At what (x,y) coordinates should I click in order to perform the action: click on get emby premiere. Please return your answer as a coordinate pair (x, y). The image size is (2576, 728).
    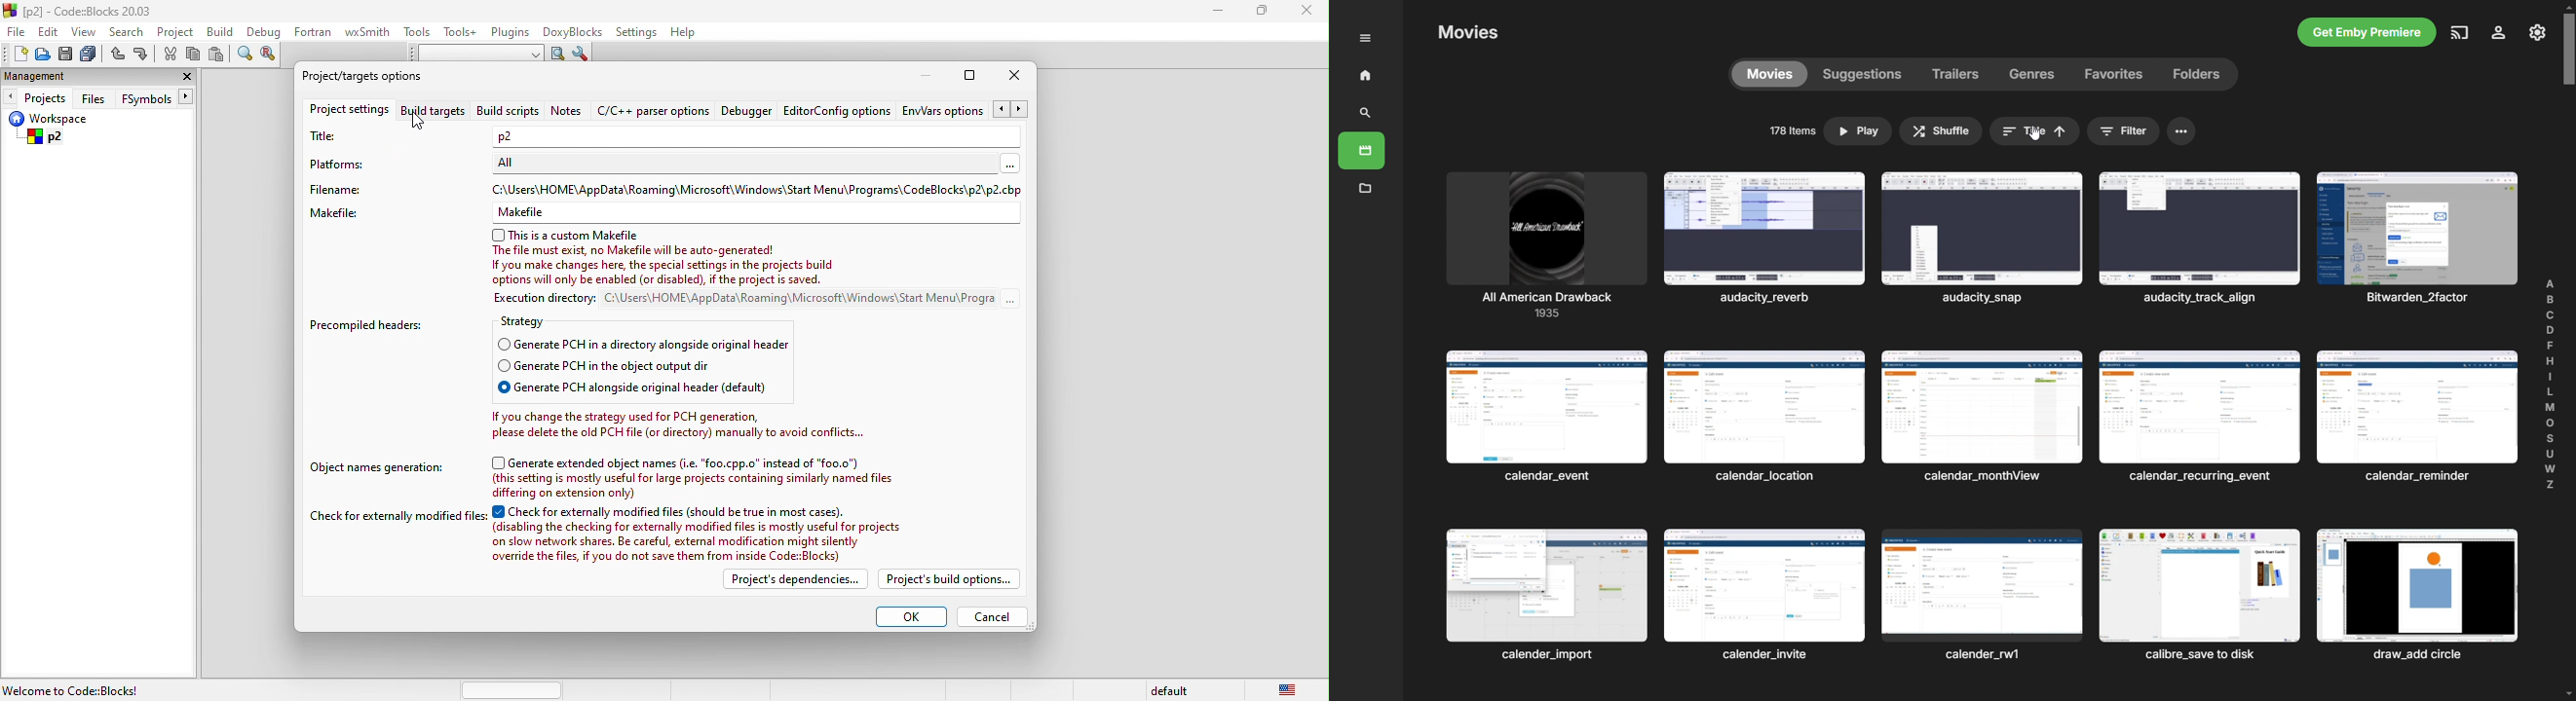
    Looking at the image, I should click on (2367, 32).